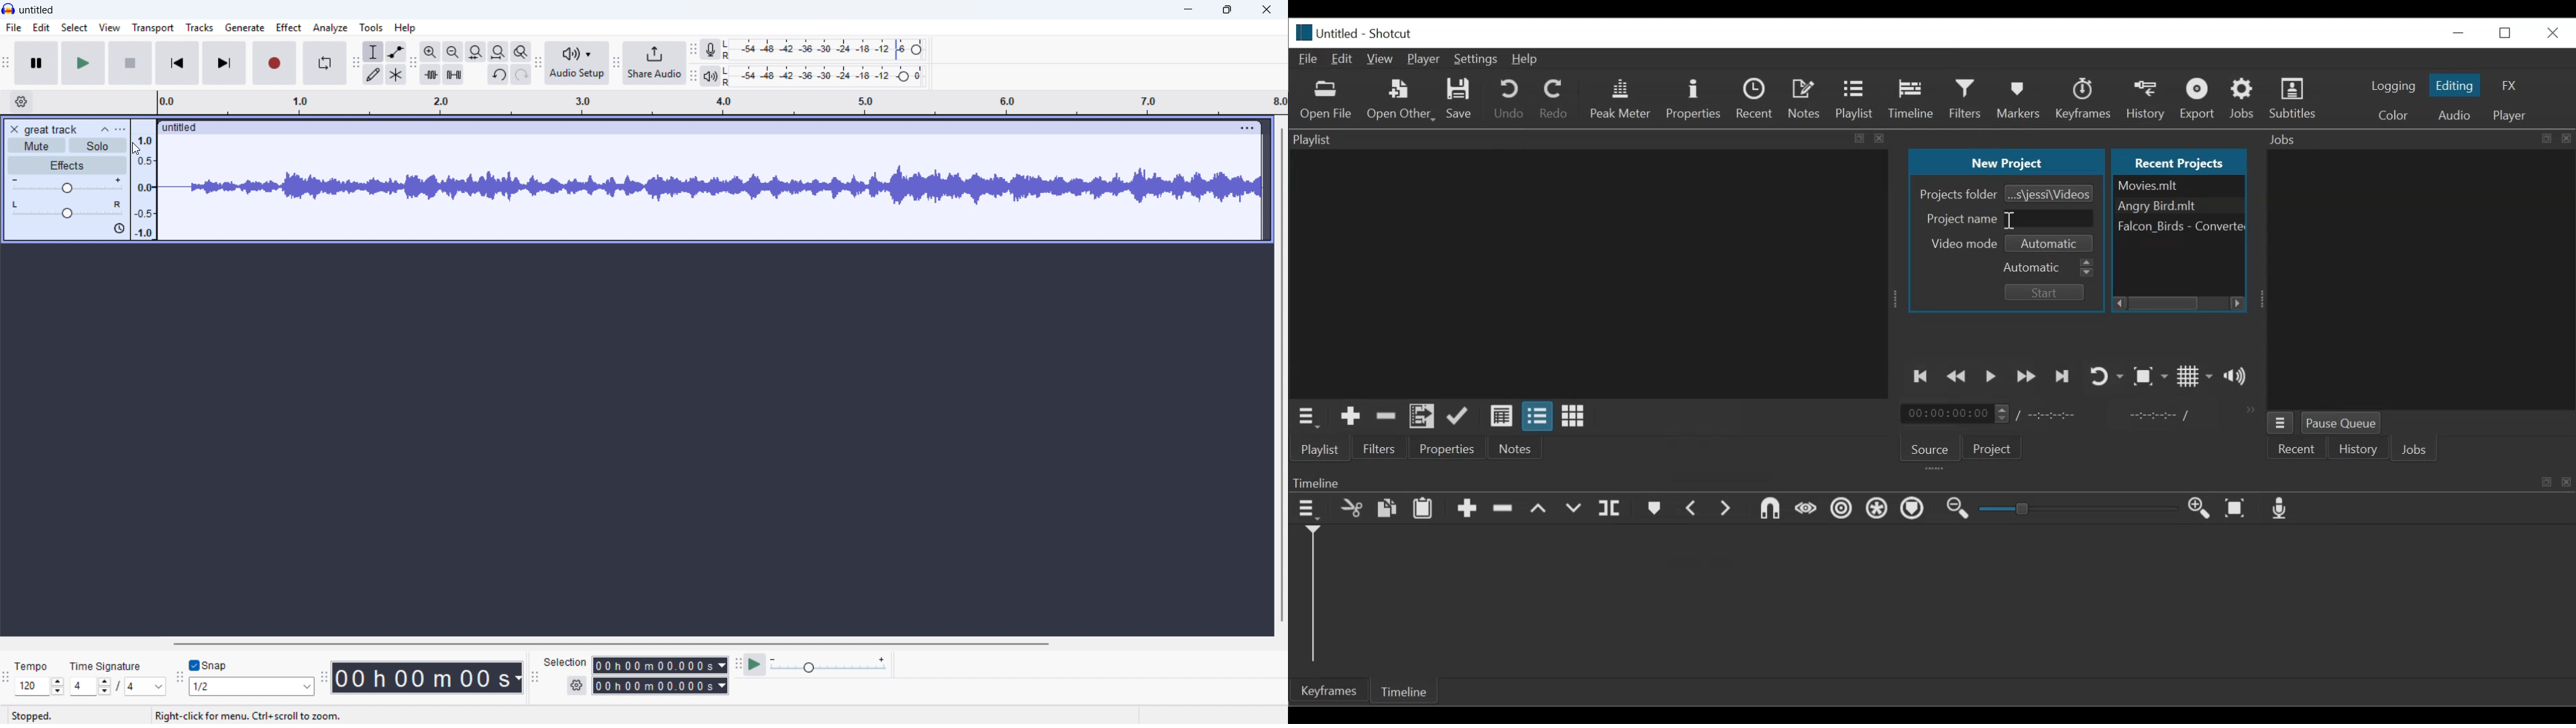  I want to click on Skip to the next point, so click(2062, 377).